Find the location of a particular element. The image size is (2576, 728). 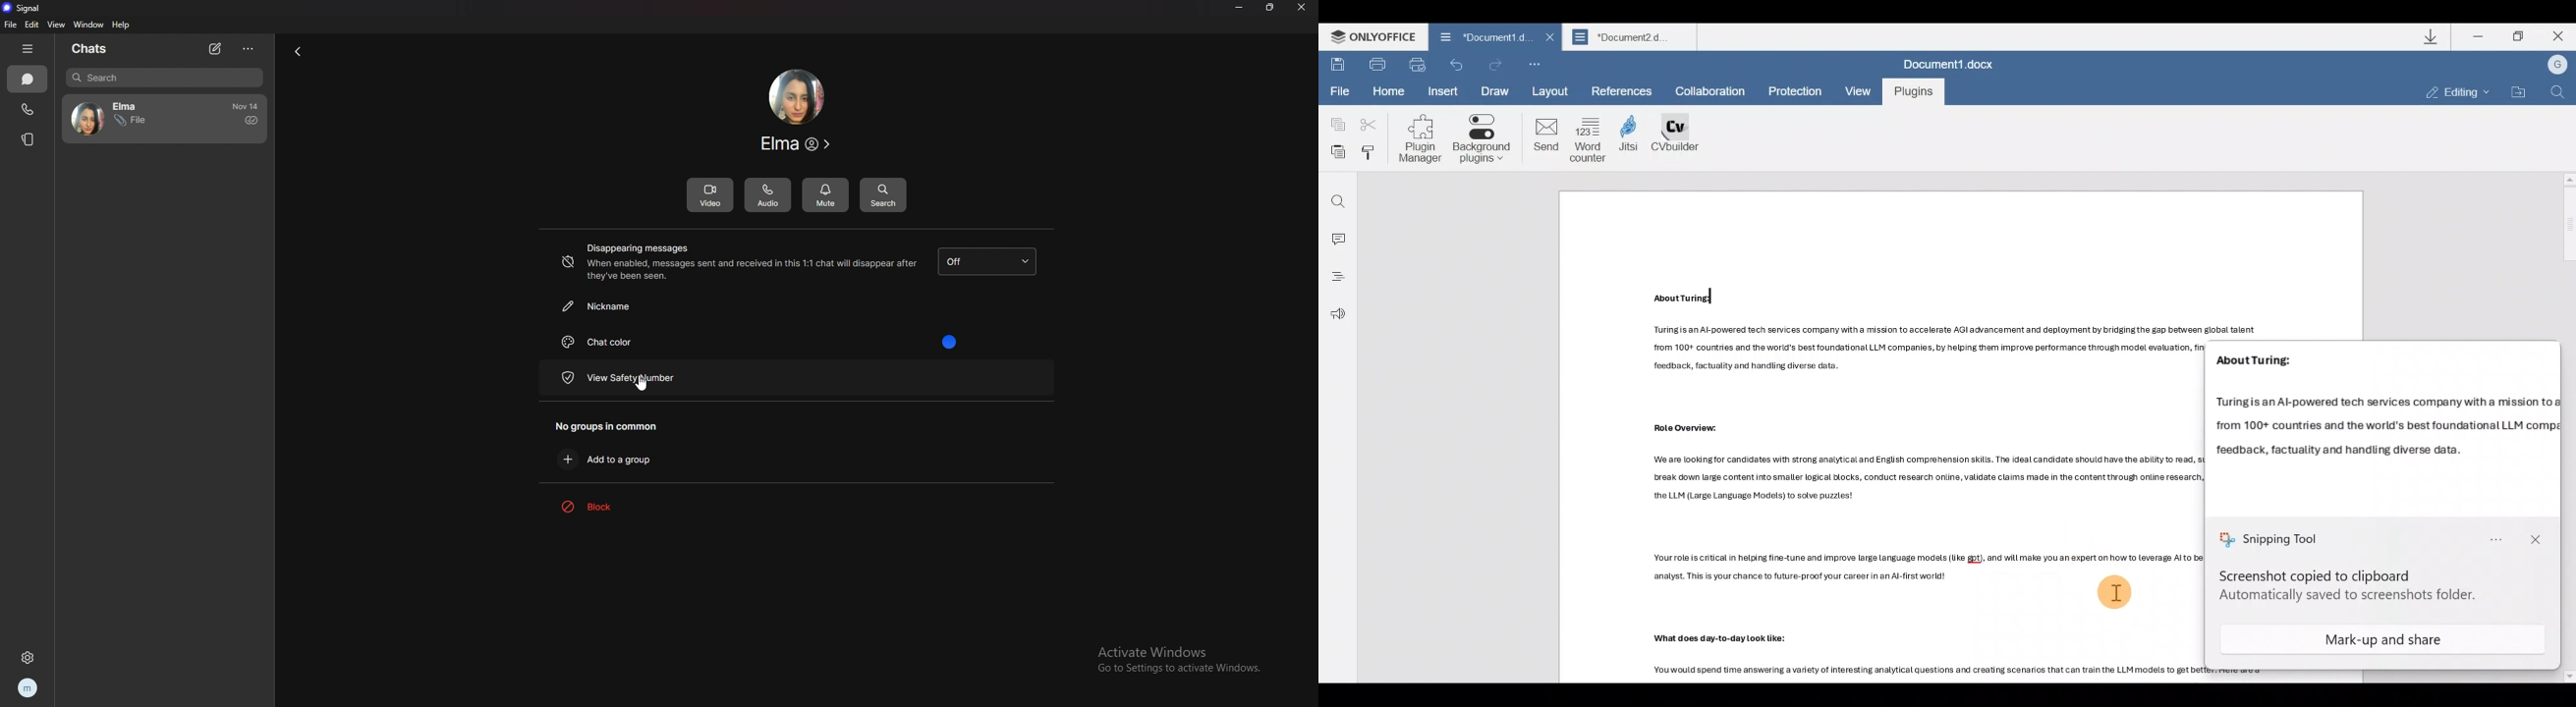

Comment is located at coordinates (1336, 239).